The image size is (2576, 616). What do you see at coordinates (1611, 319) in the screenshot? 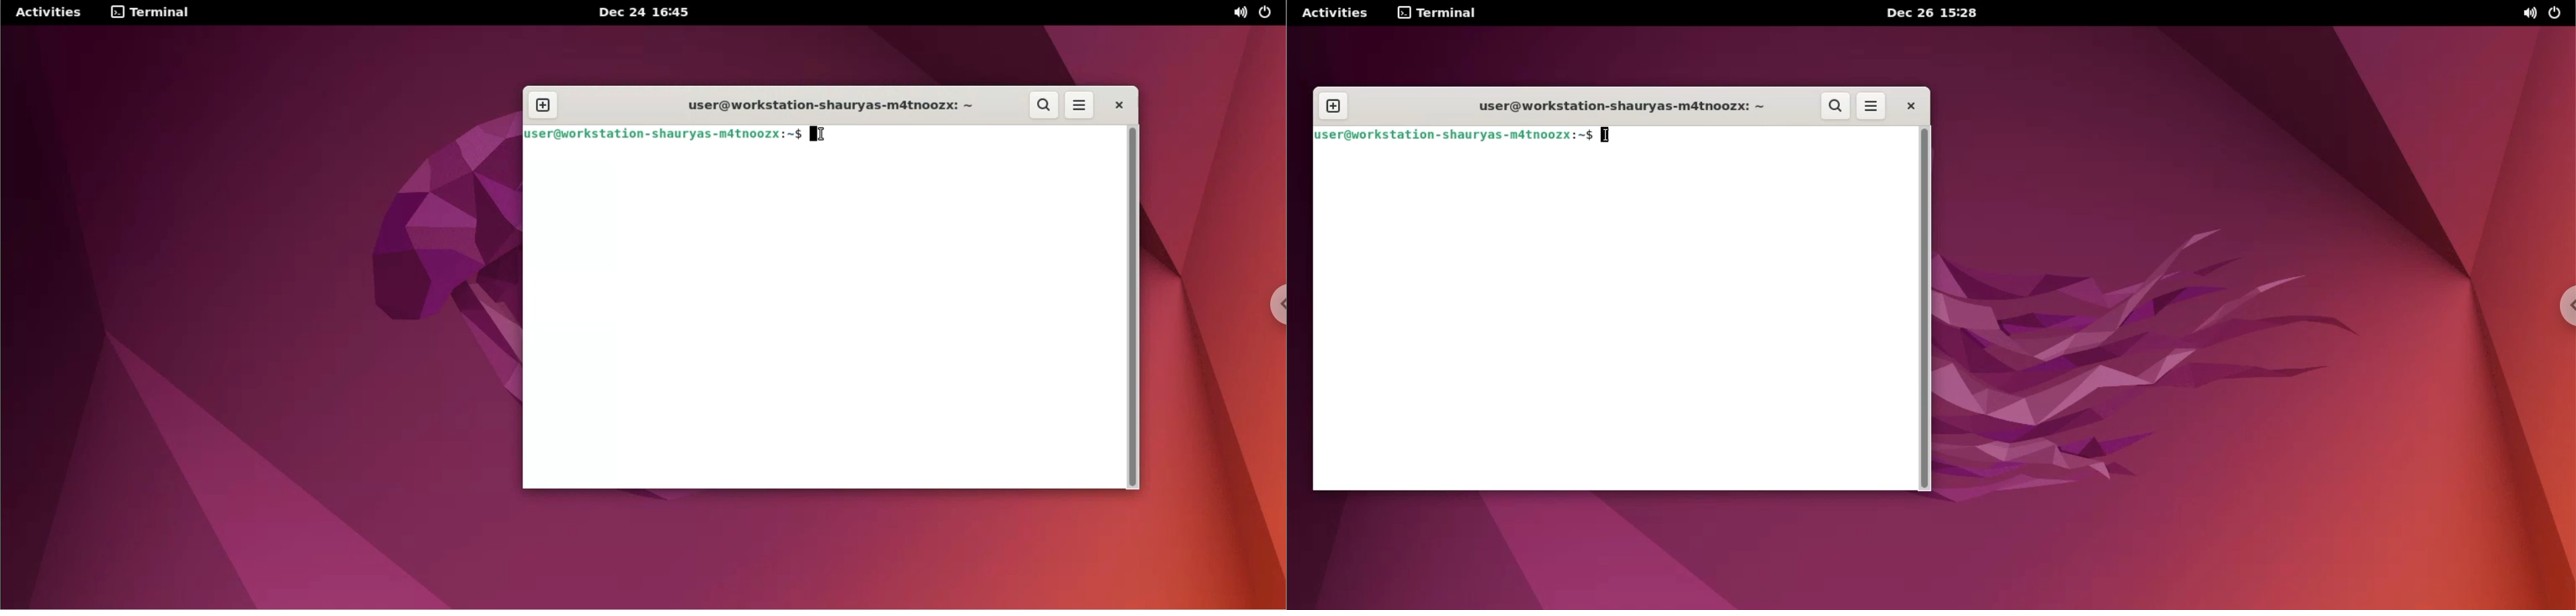
I see `Command line input` at bounding box center [1611, 319].